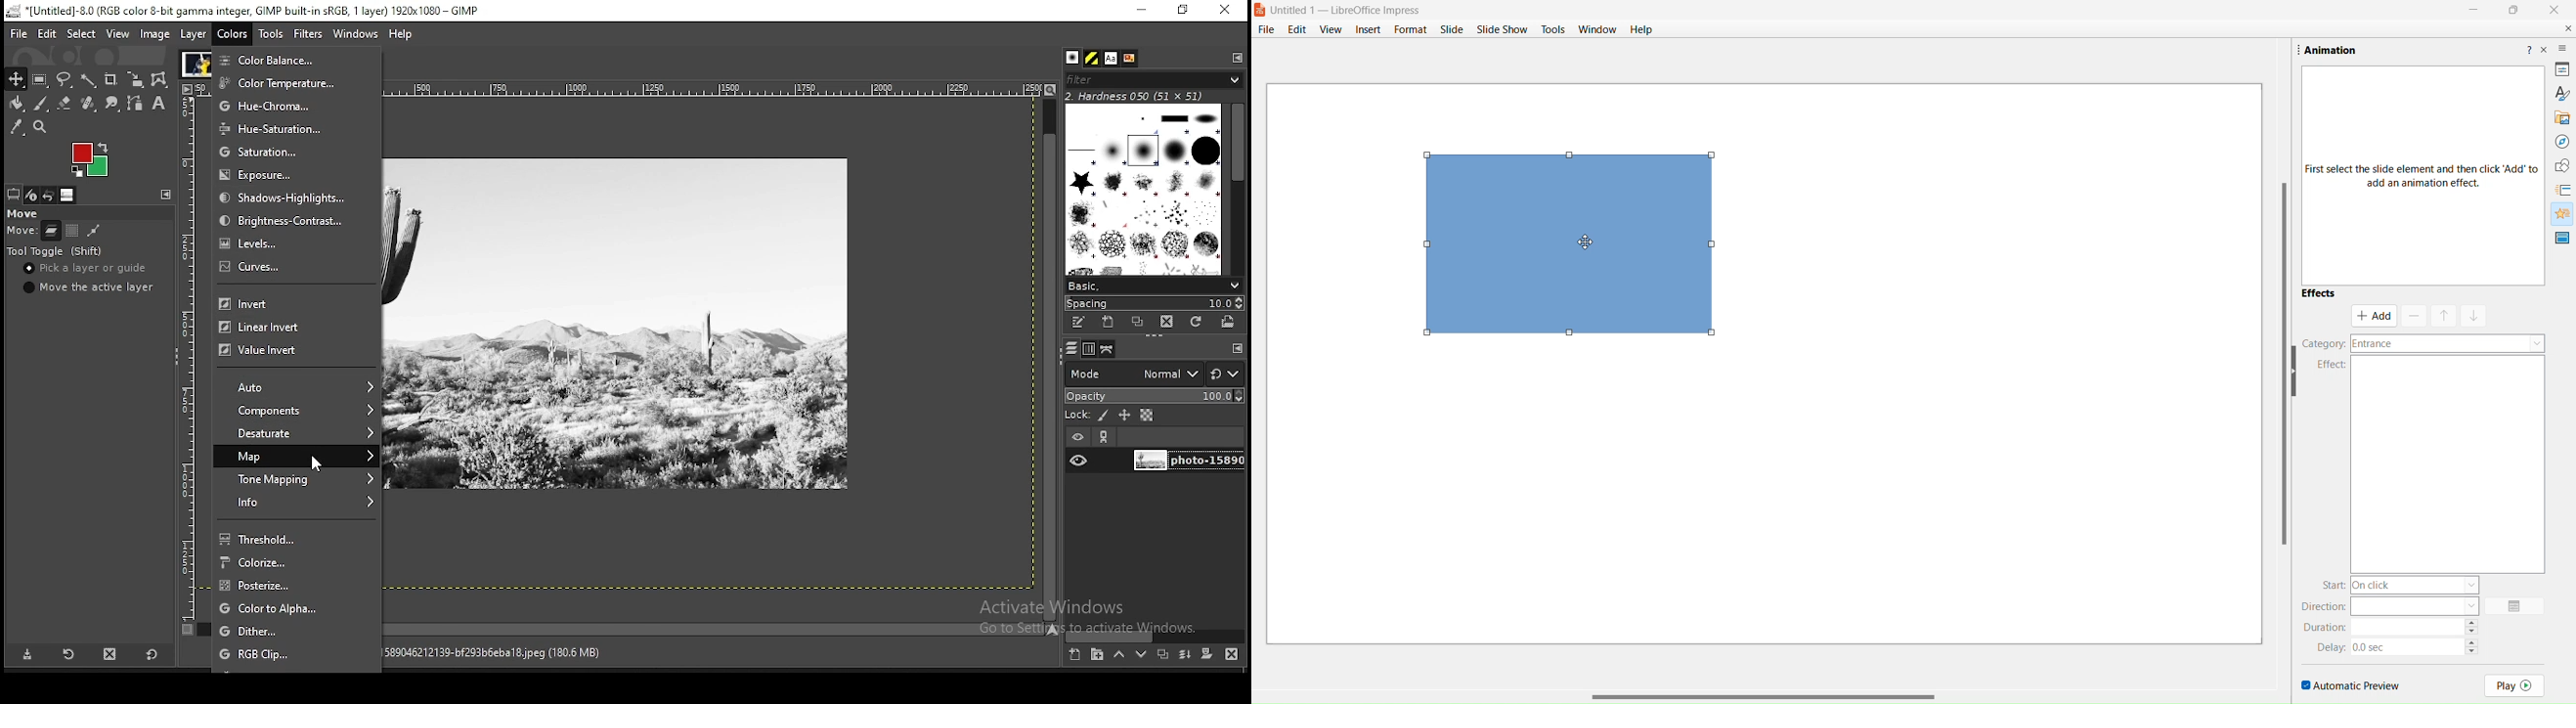 The width and height of the screenshot is (2576, 728). What do you see at coordinates (2375, 315) in the screenshot?
I see `add` at bounding box center [2375, 315].